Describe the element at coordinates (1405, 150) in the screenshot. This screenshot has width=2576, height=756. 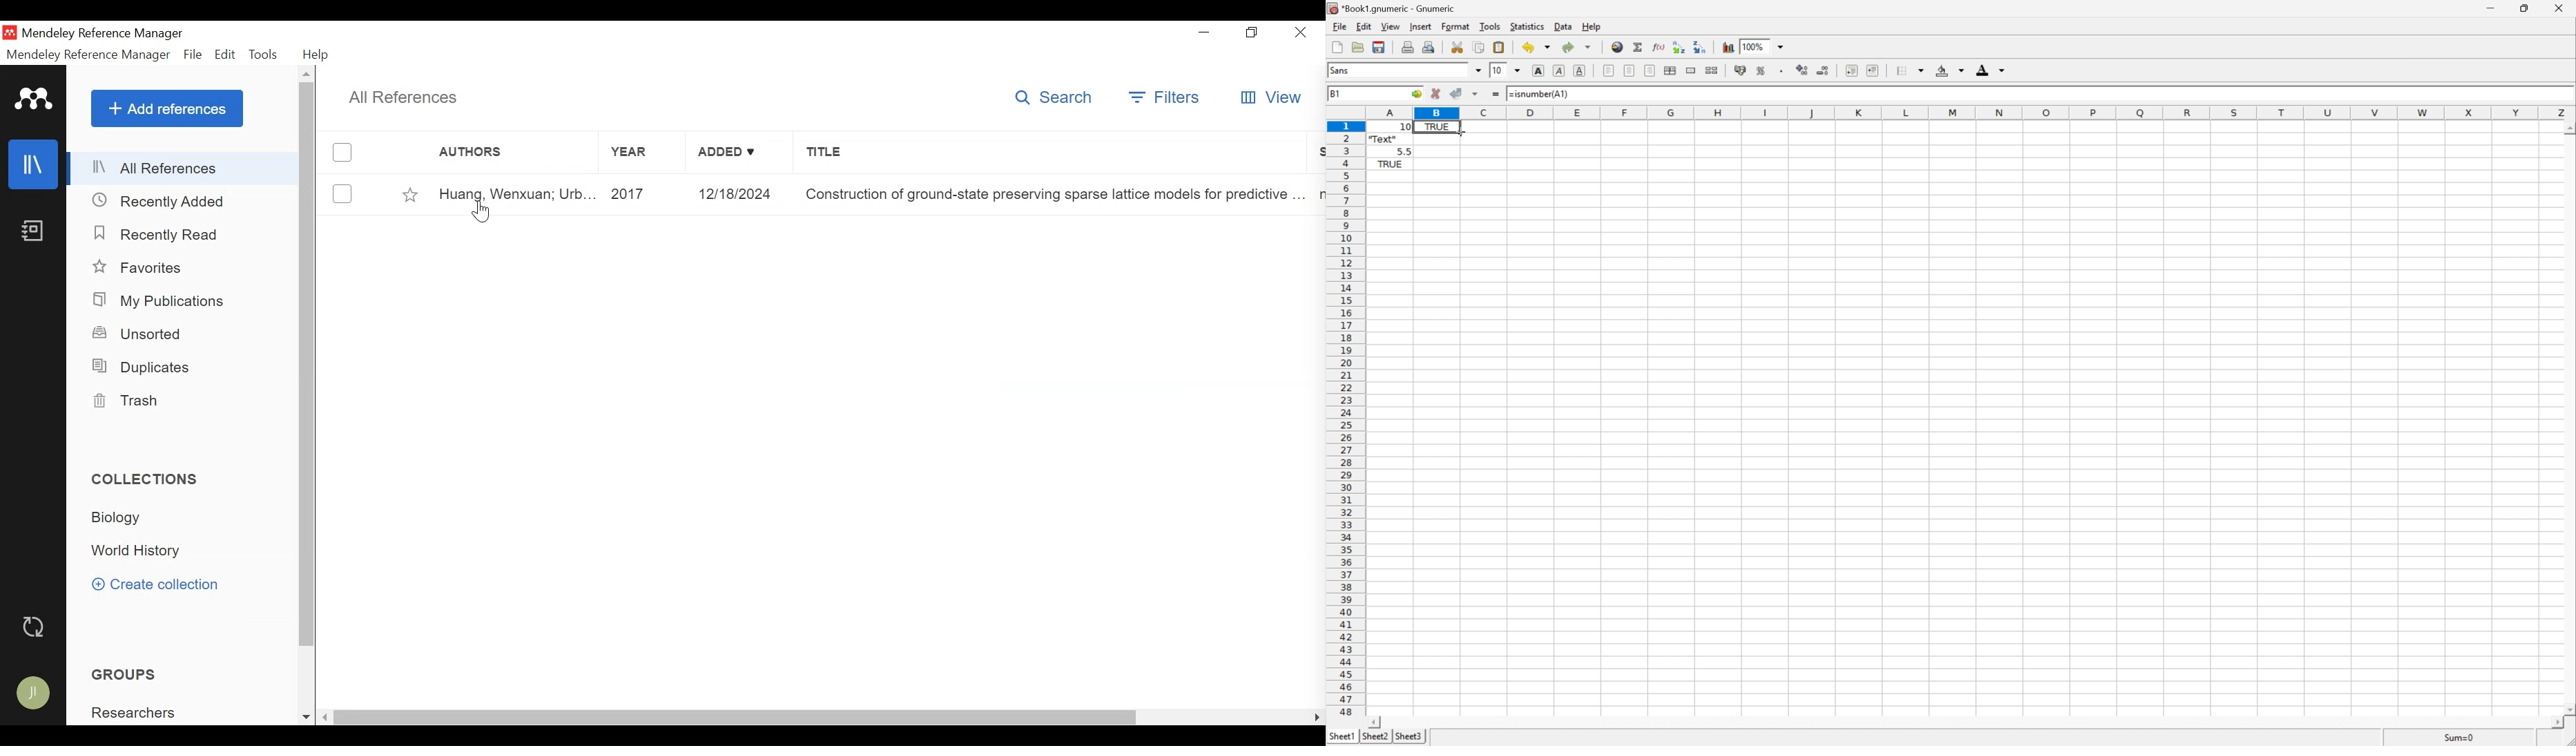
I see `5.5` at that location.